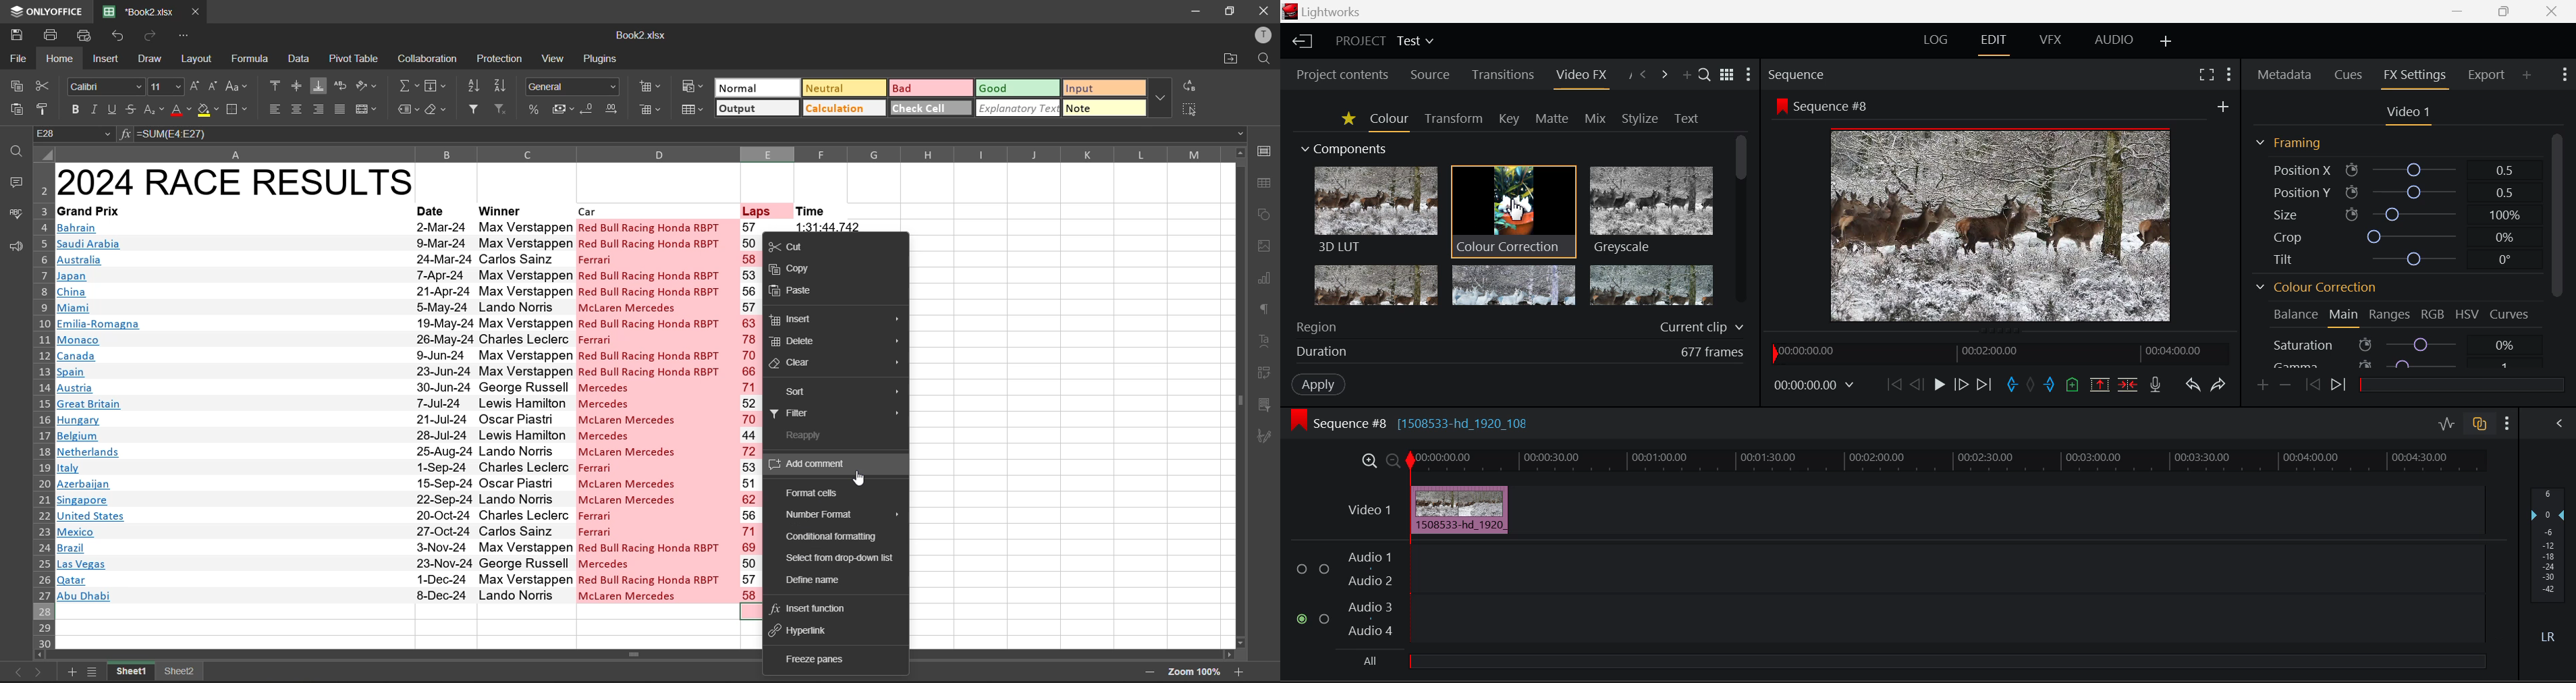 The height and width of the screenshot is (700, 2576). Describe the element at coordinates (759, 210) in the screenshot. I see `laps` at that location.